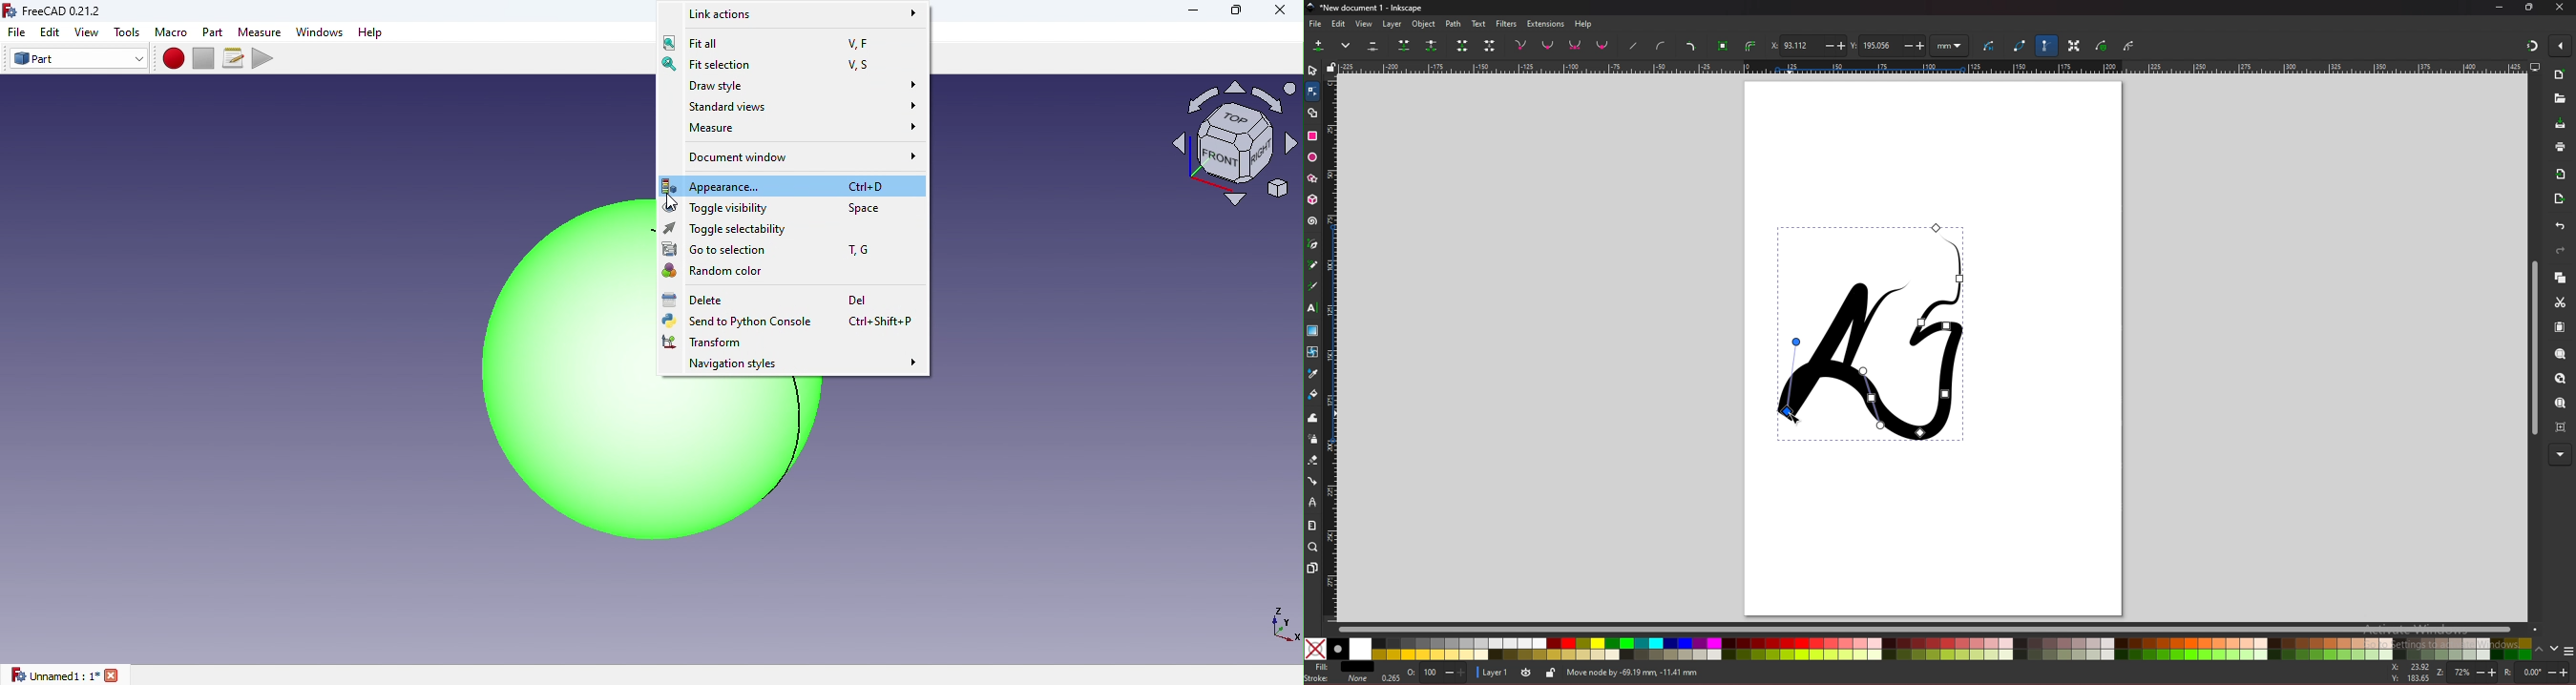 This screenshot has width=2576, height=700. I want to click on new, so click(2560, 76).